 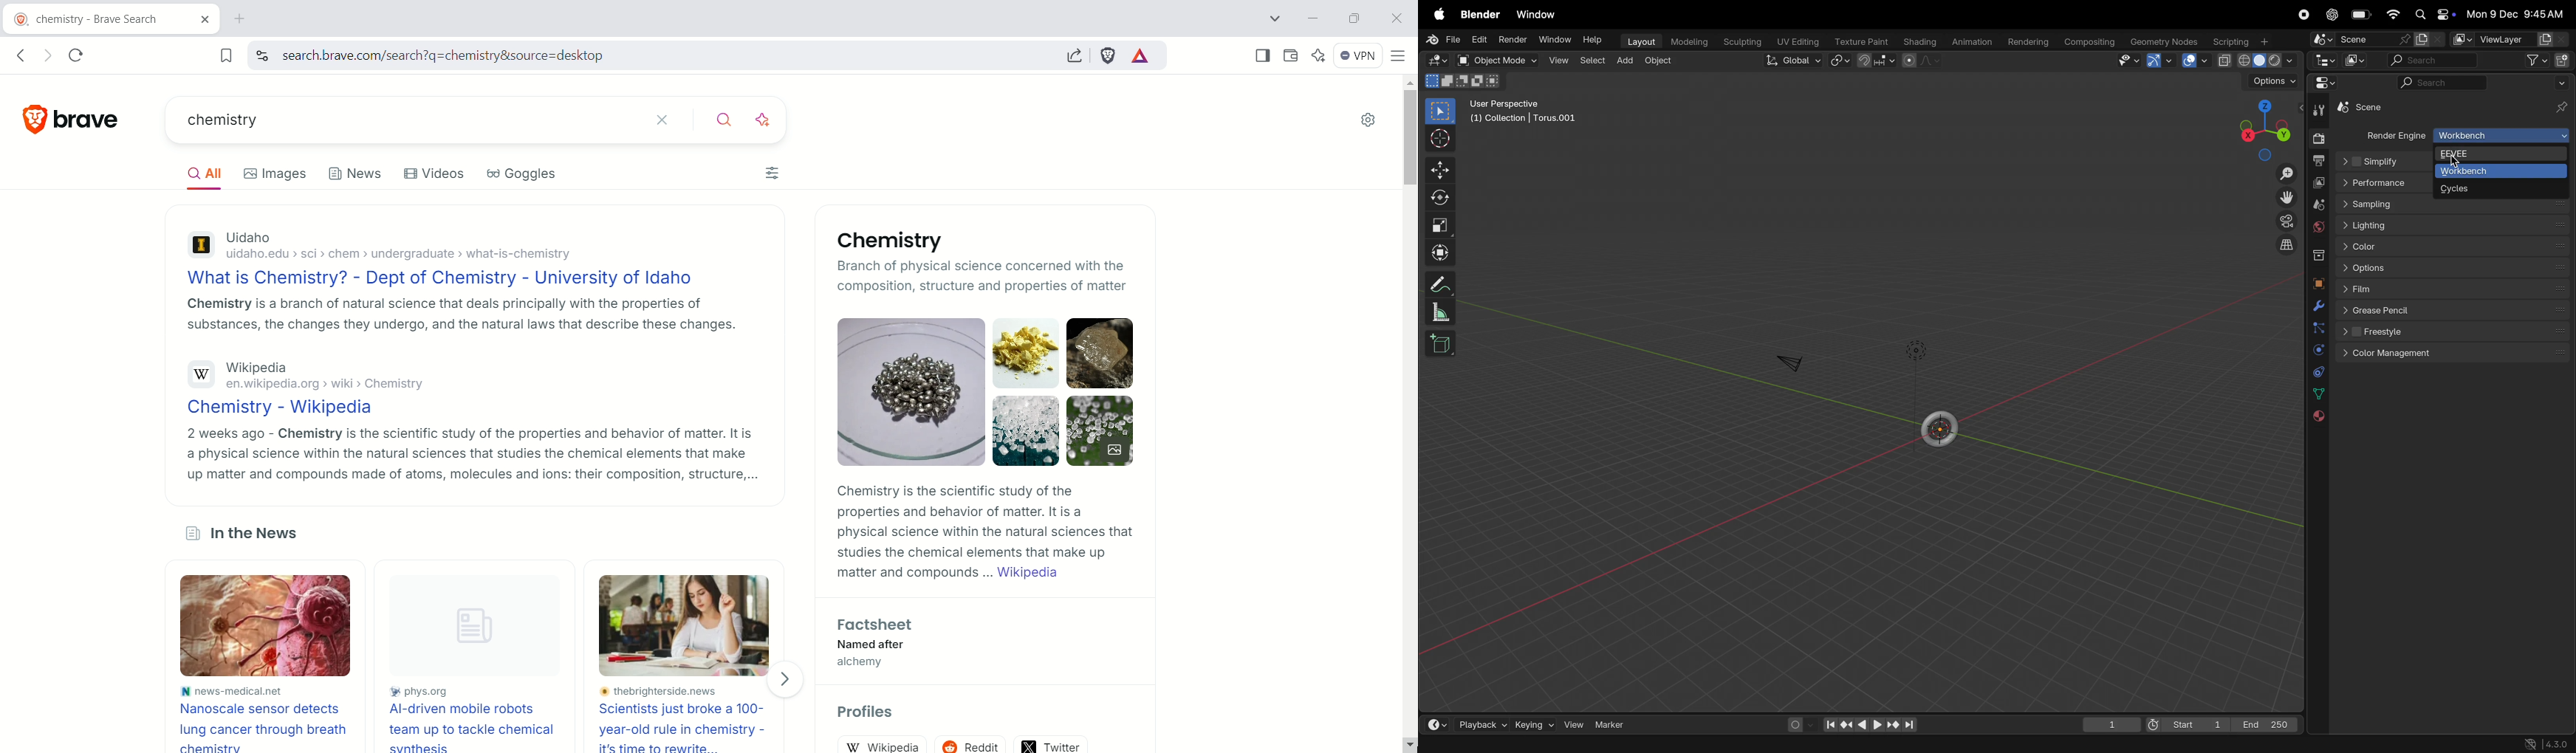 I want to click on view, so click(x=2132, y=61).